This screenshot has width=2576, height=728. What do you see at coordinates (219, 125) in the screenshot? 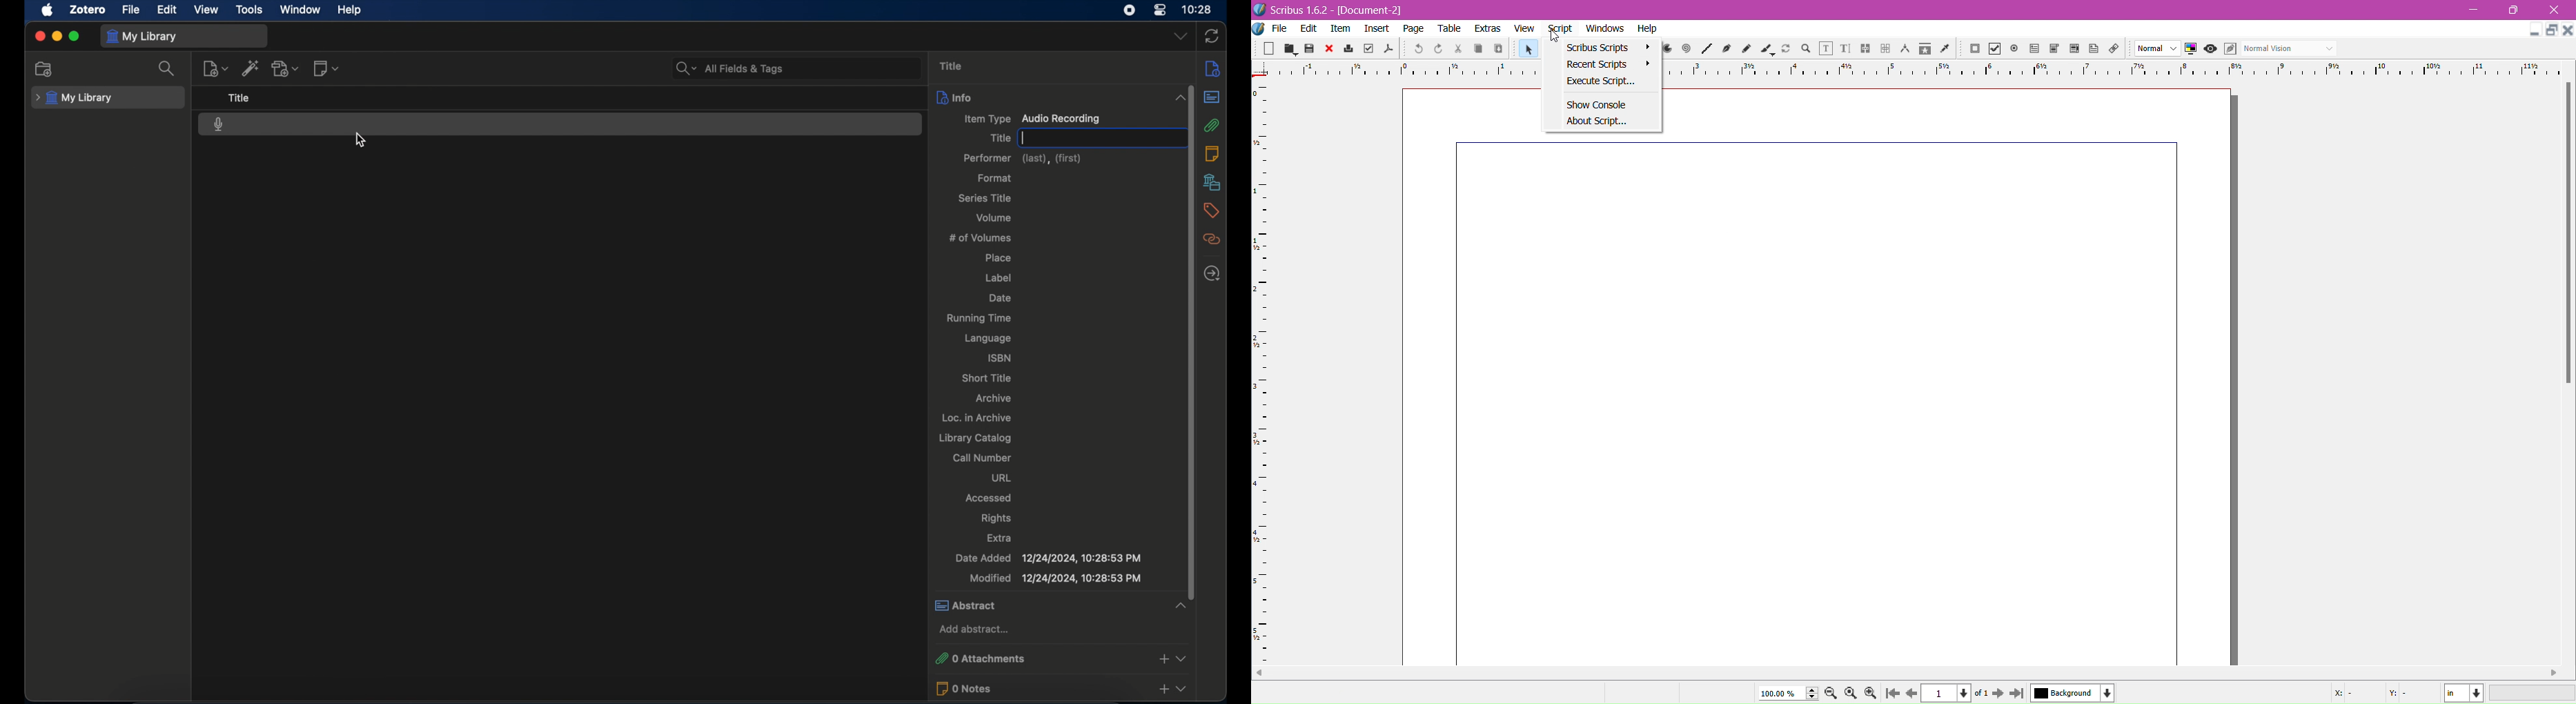
I see `audio recording` at bounding box center [219, 125].